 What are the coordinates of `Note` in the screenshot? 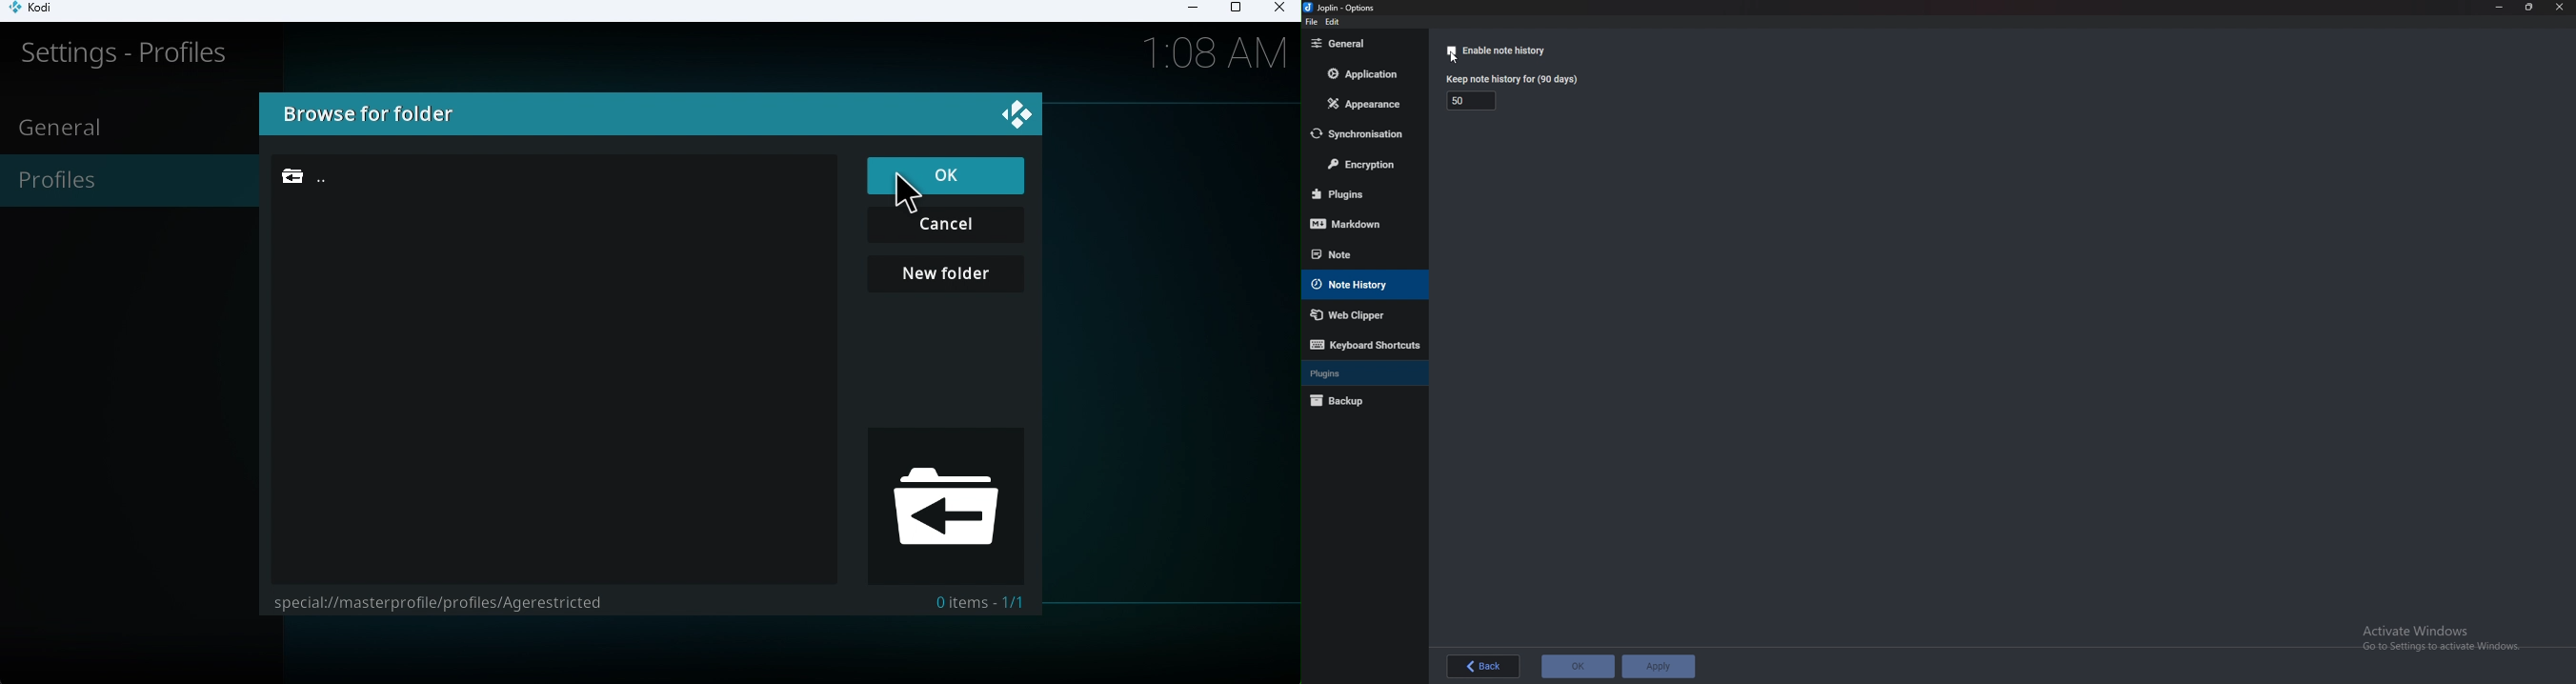 It's located at (1354, 253).